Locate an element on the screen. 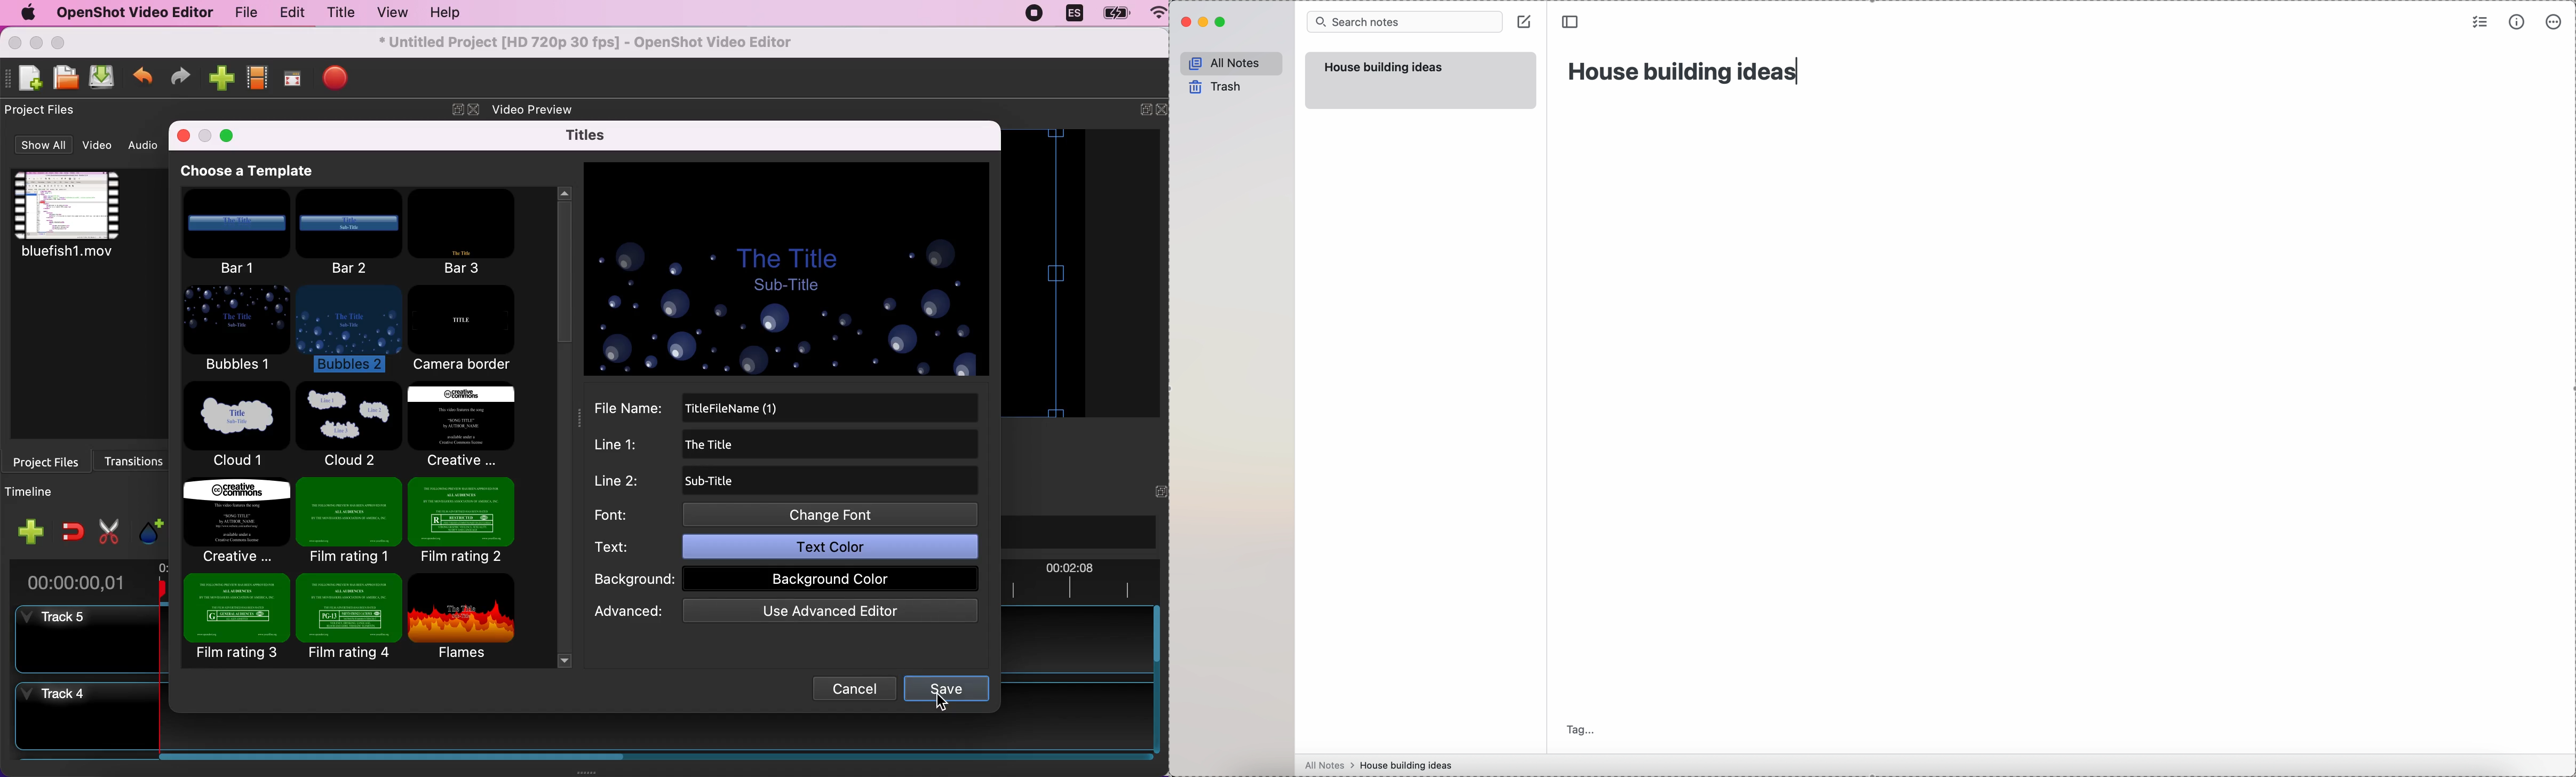 The image size is (2576, 784). title is located at coordinates (338, 14).